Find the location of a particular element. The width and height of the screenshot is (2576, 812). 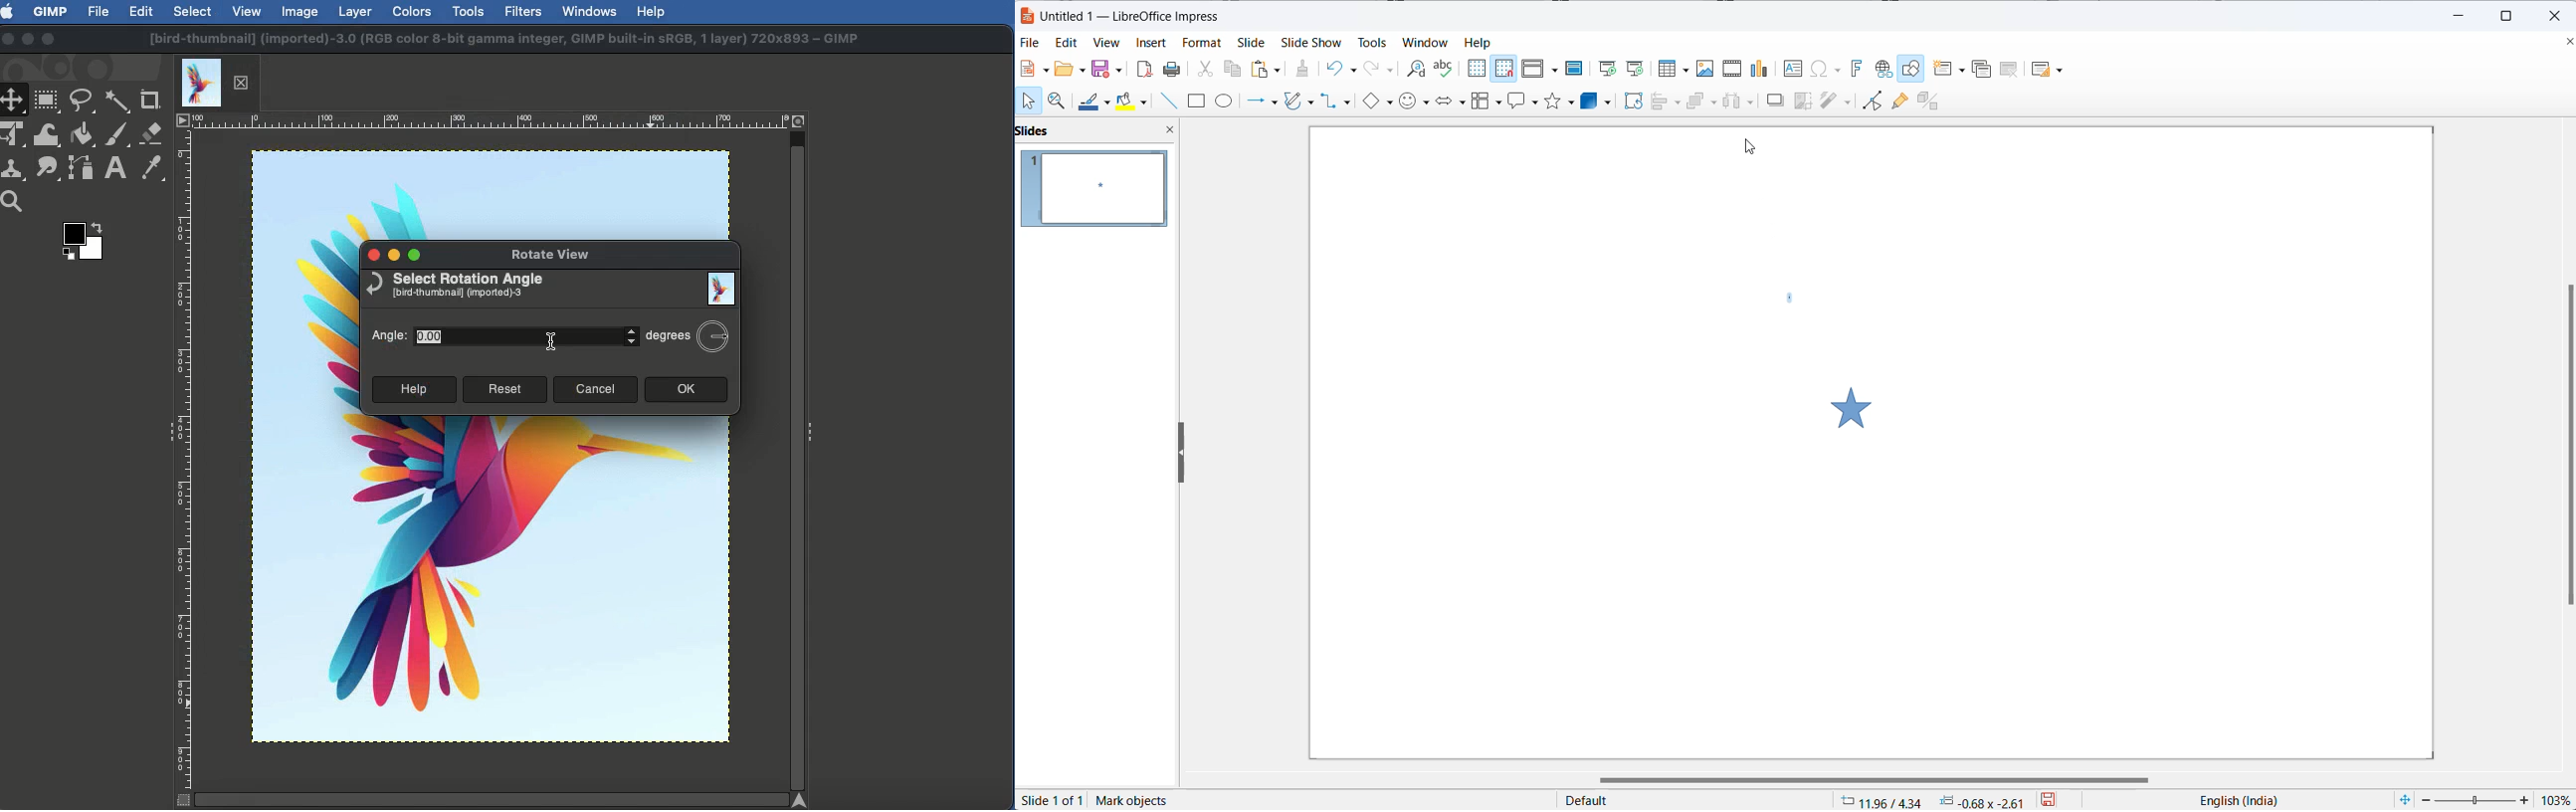

insert table is located at coordinates (1671, 70).